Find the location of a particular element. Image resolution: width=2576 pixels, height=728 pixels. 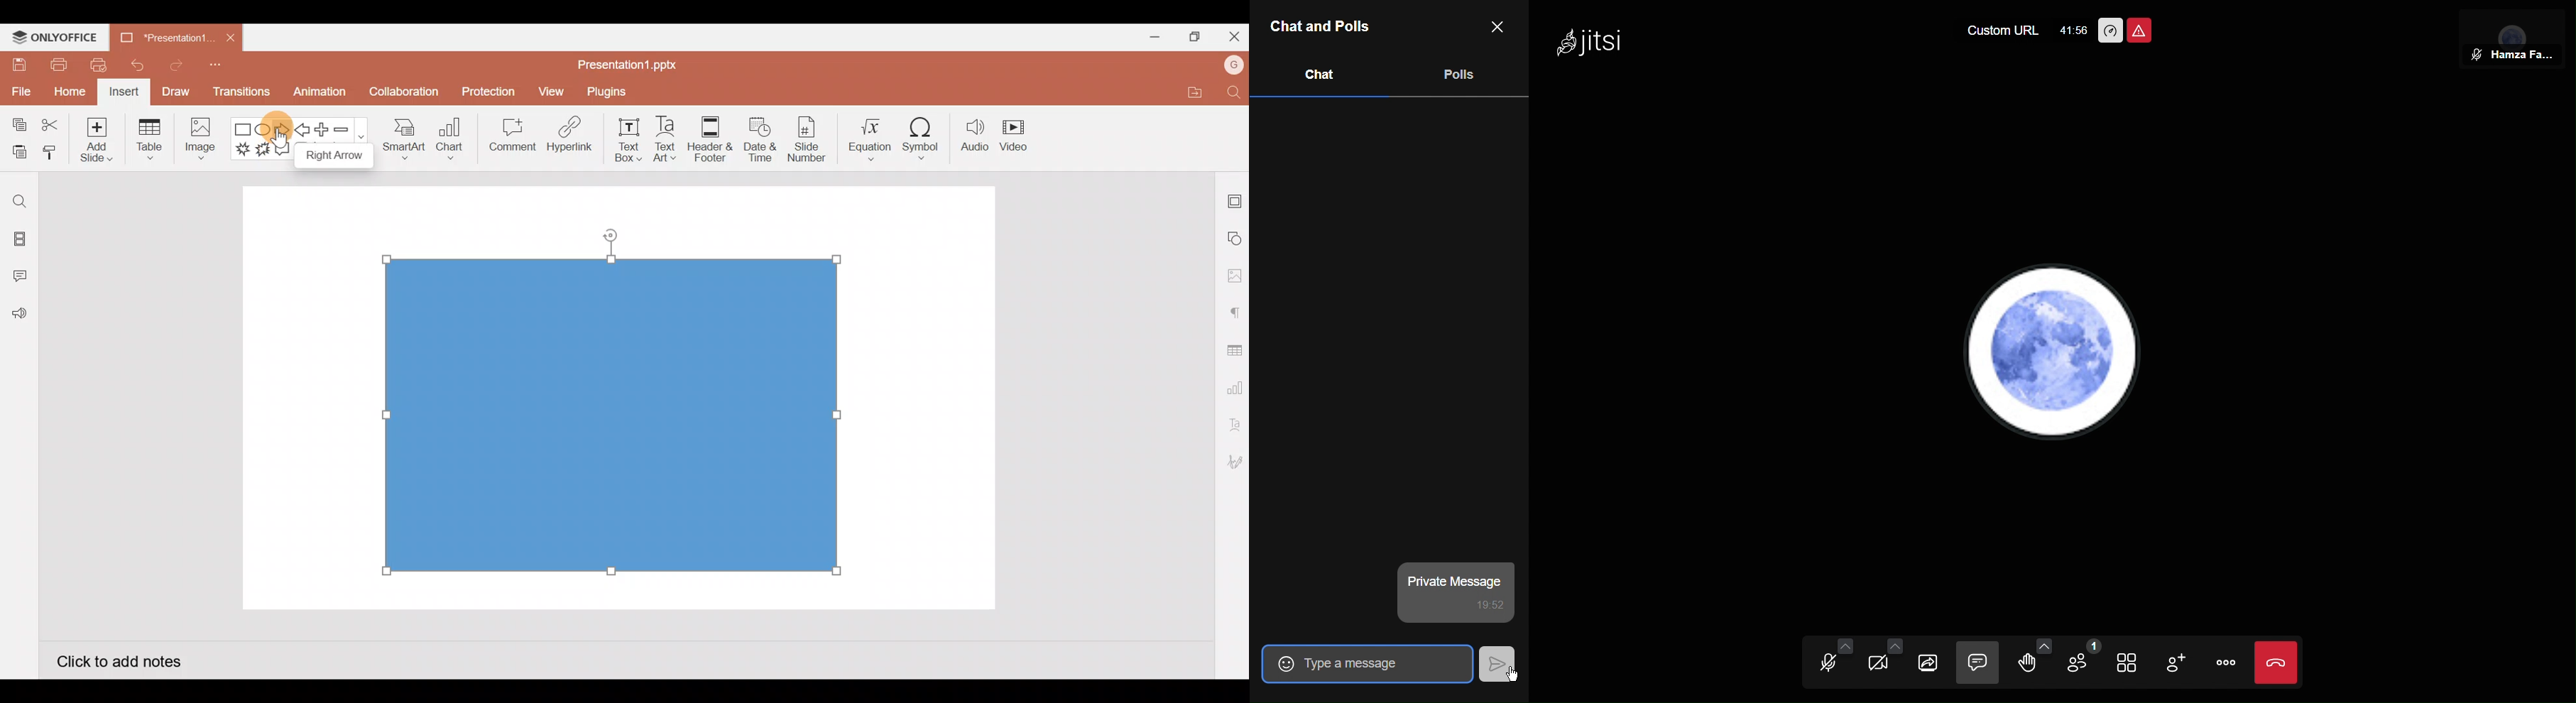

Click to add notes is located at coordinates (118, 660).